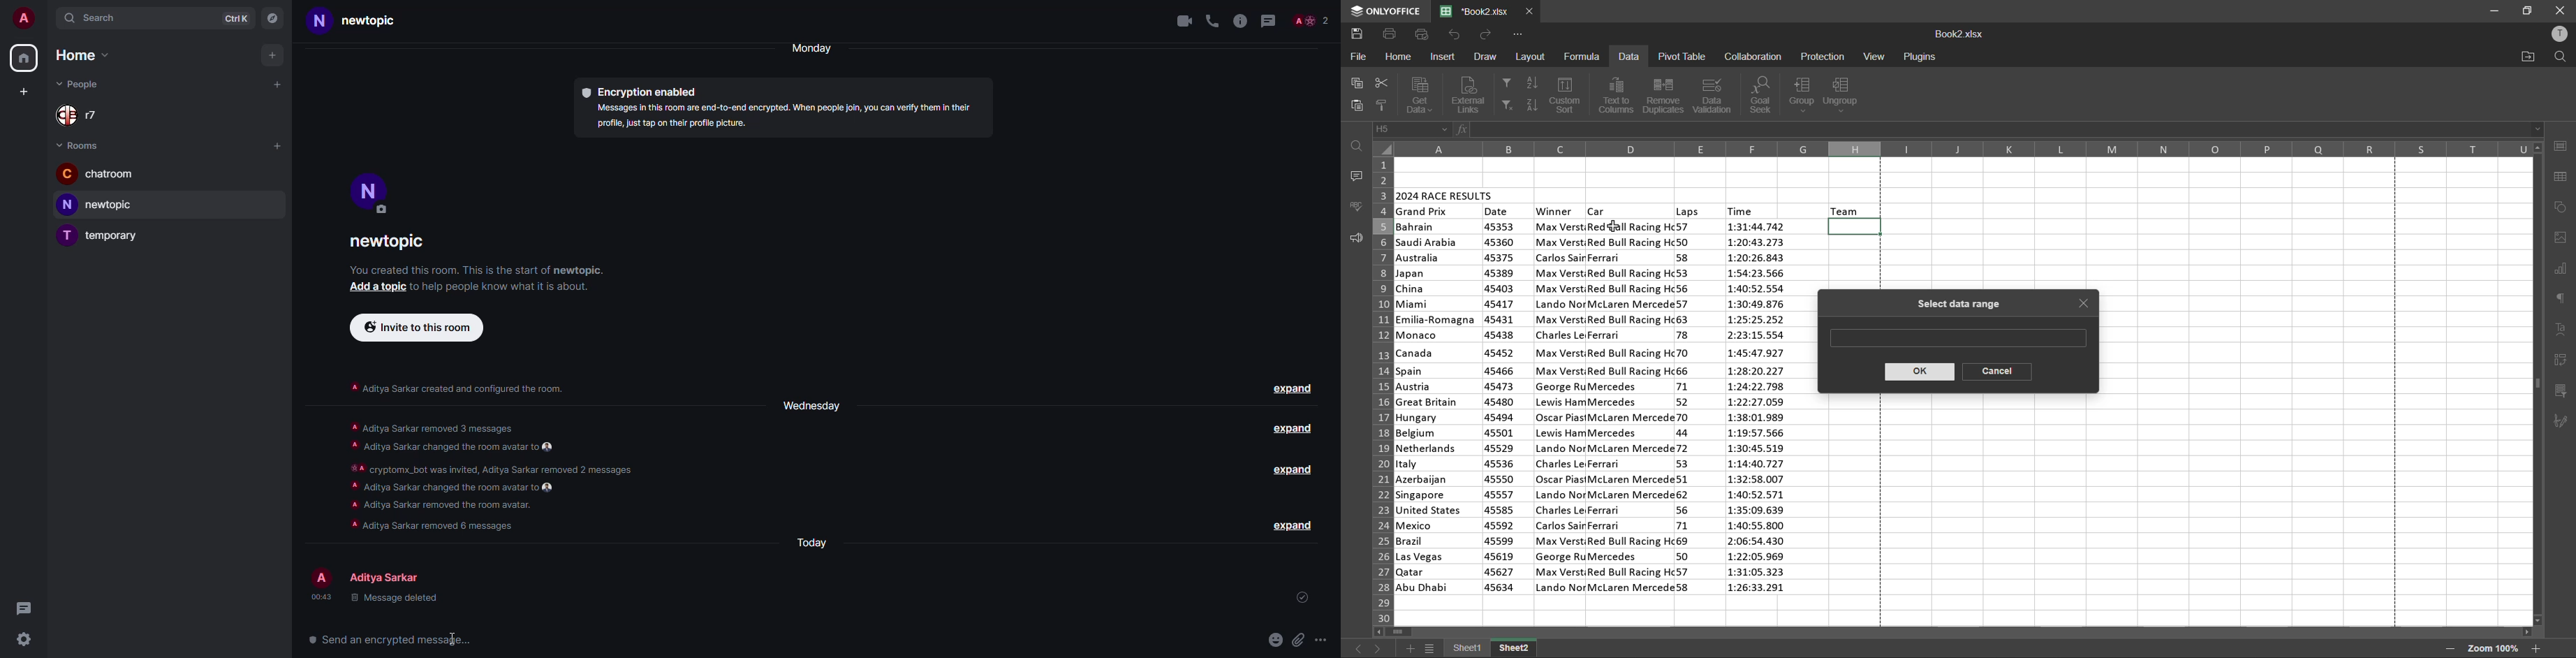 The height and width of the screenshot is (672, 2576). I want to click on goal seek, so click(1764, 95).